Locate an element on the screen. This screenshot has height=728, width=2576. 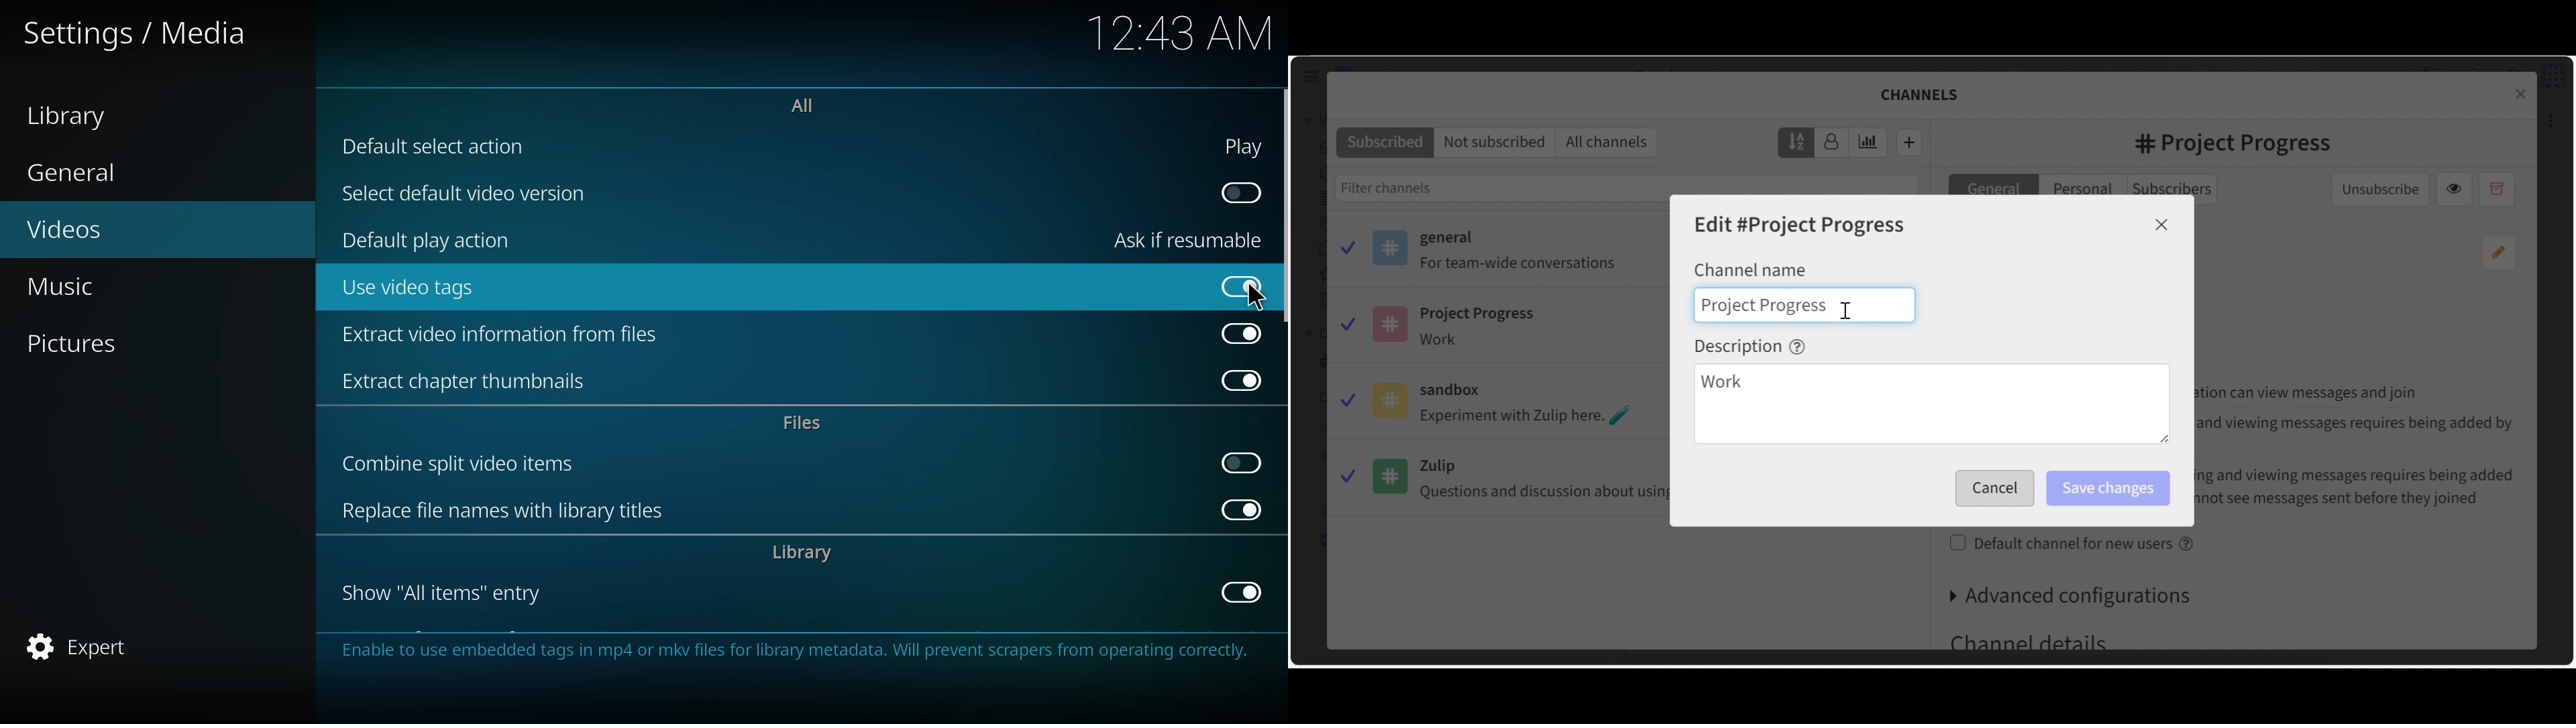
extract chapter thumbnails is located at coordinates (477, 380).